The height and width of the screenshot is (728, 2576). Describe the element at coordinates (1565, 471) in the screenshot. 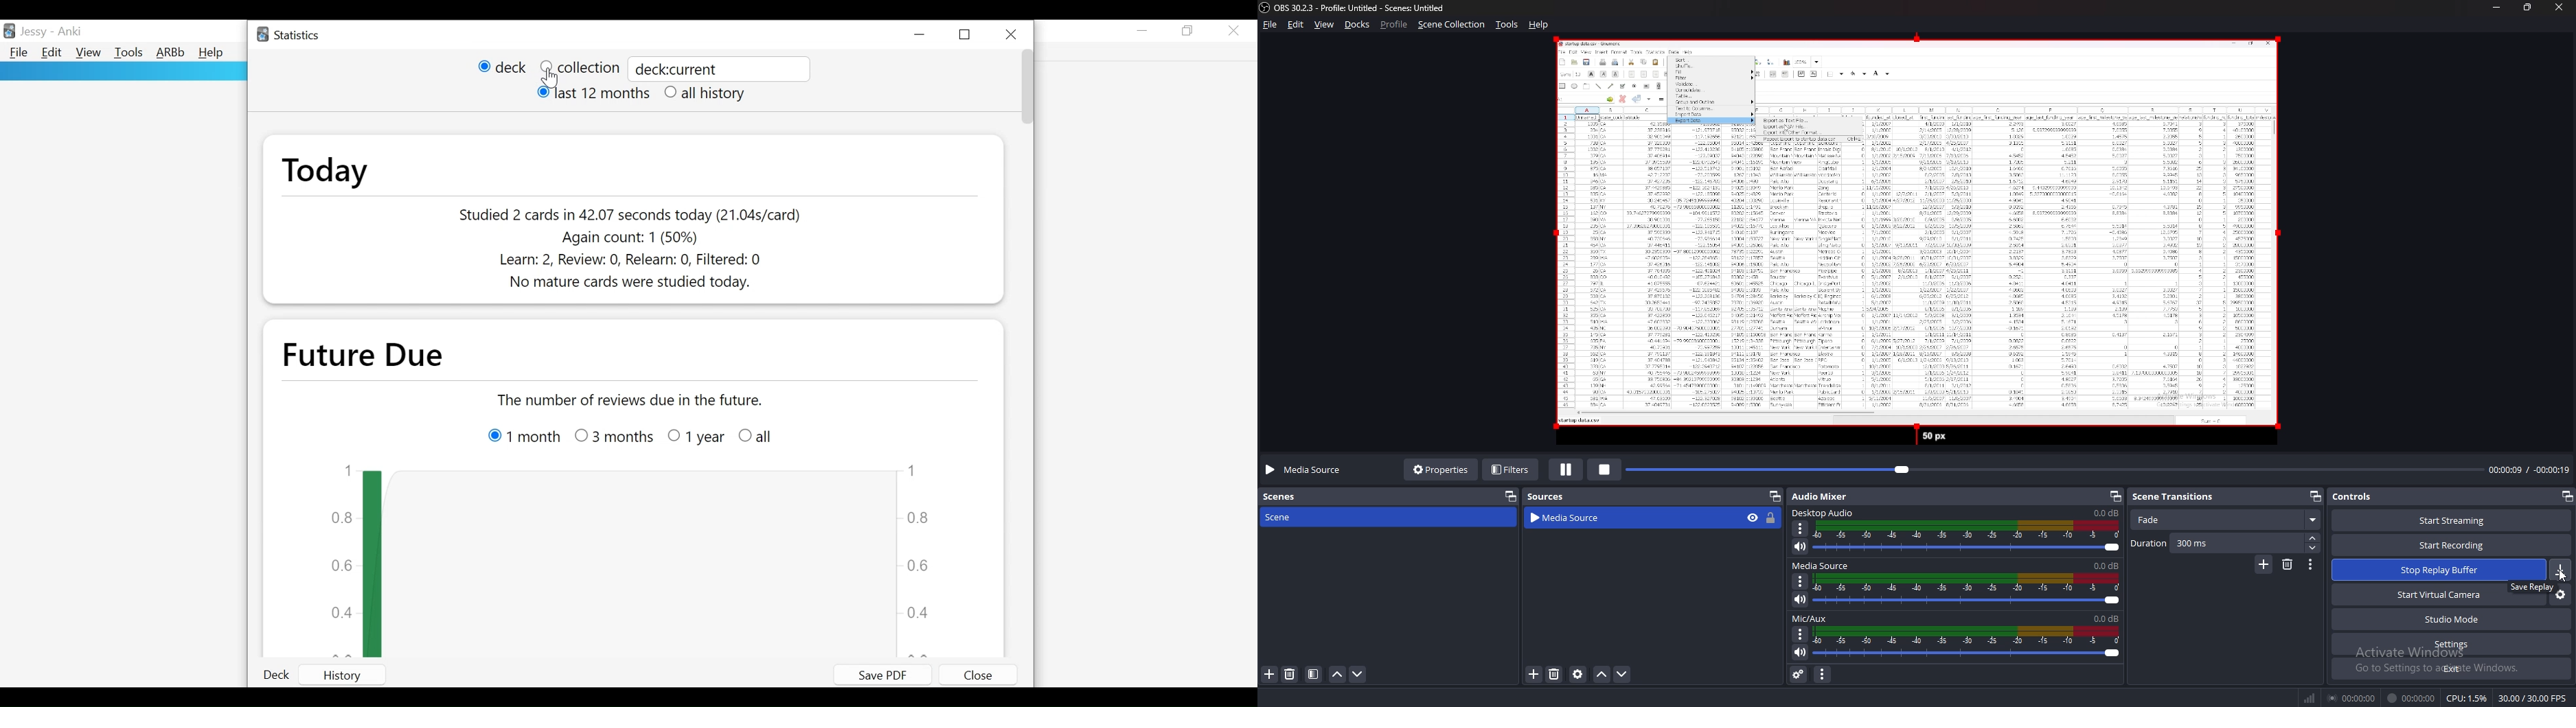

I see `pause` at that location.